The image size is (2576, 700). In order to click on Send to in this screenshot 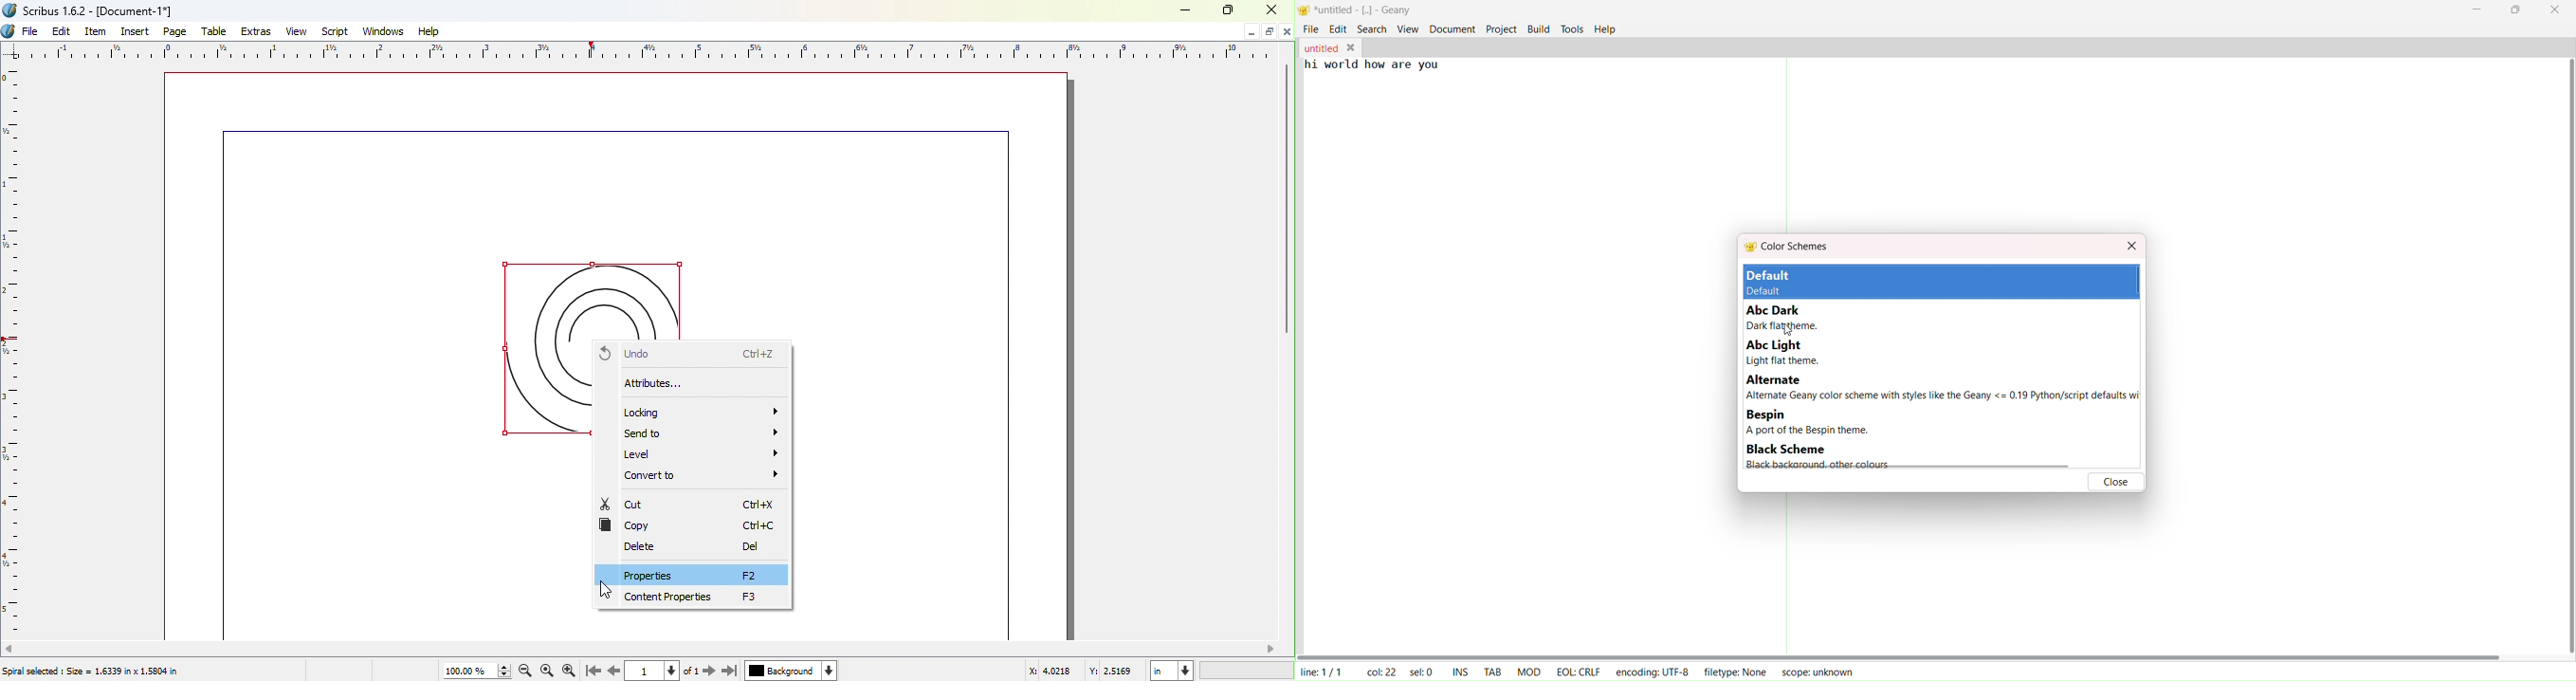, I will do `click(702, 433)`.